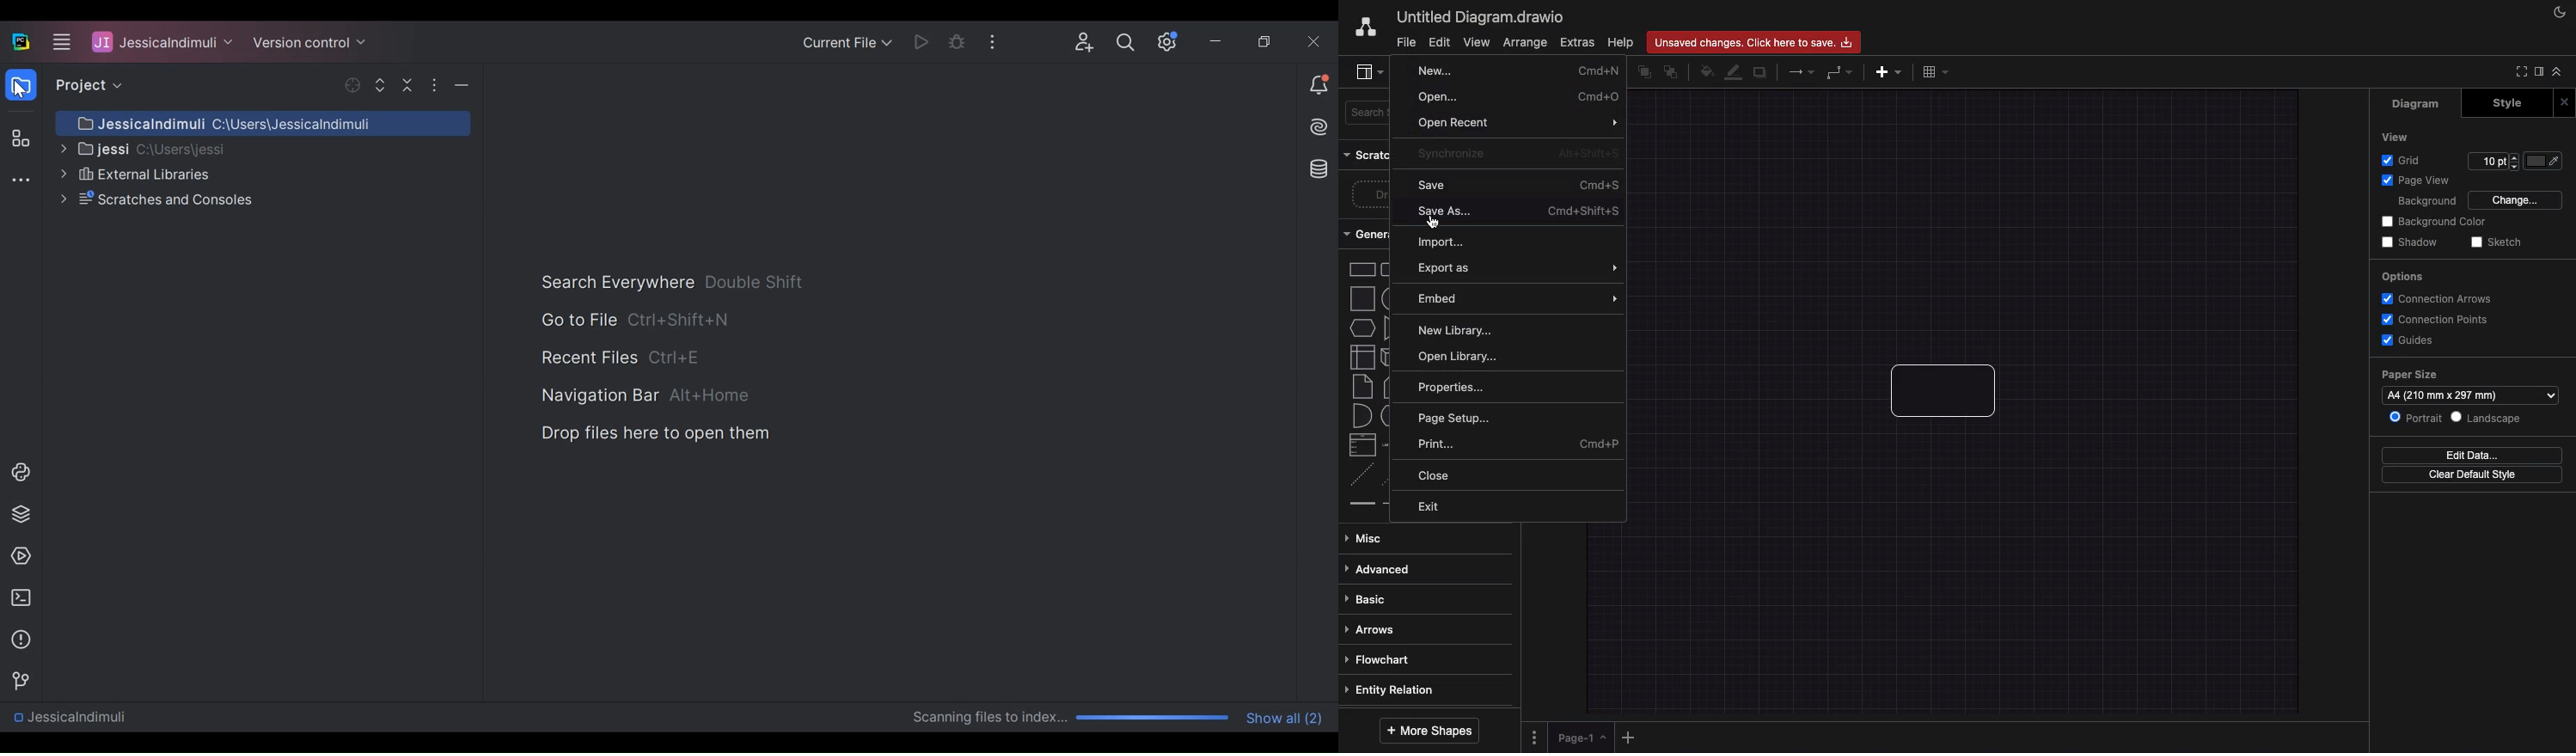  Describe the element at coordinates (2416, 419) in the screenshot. I see `Portrait ` at that location.